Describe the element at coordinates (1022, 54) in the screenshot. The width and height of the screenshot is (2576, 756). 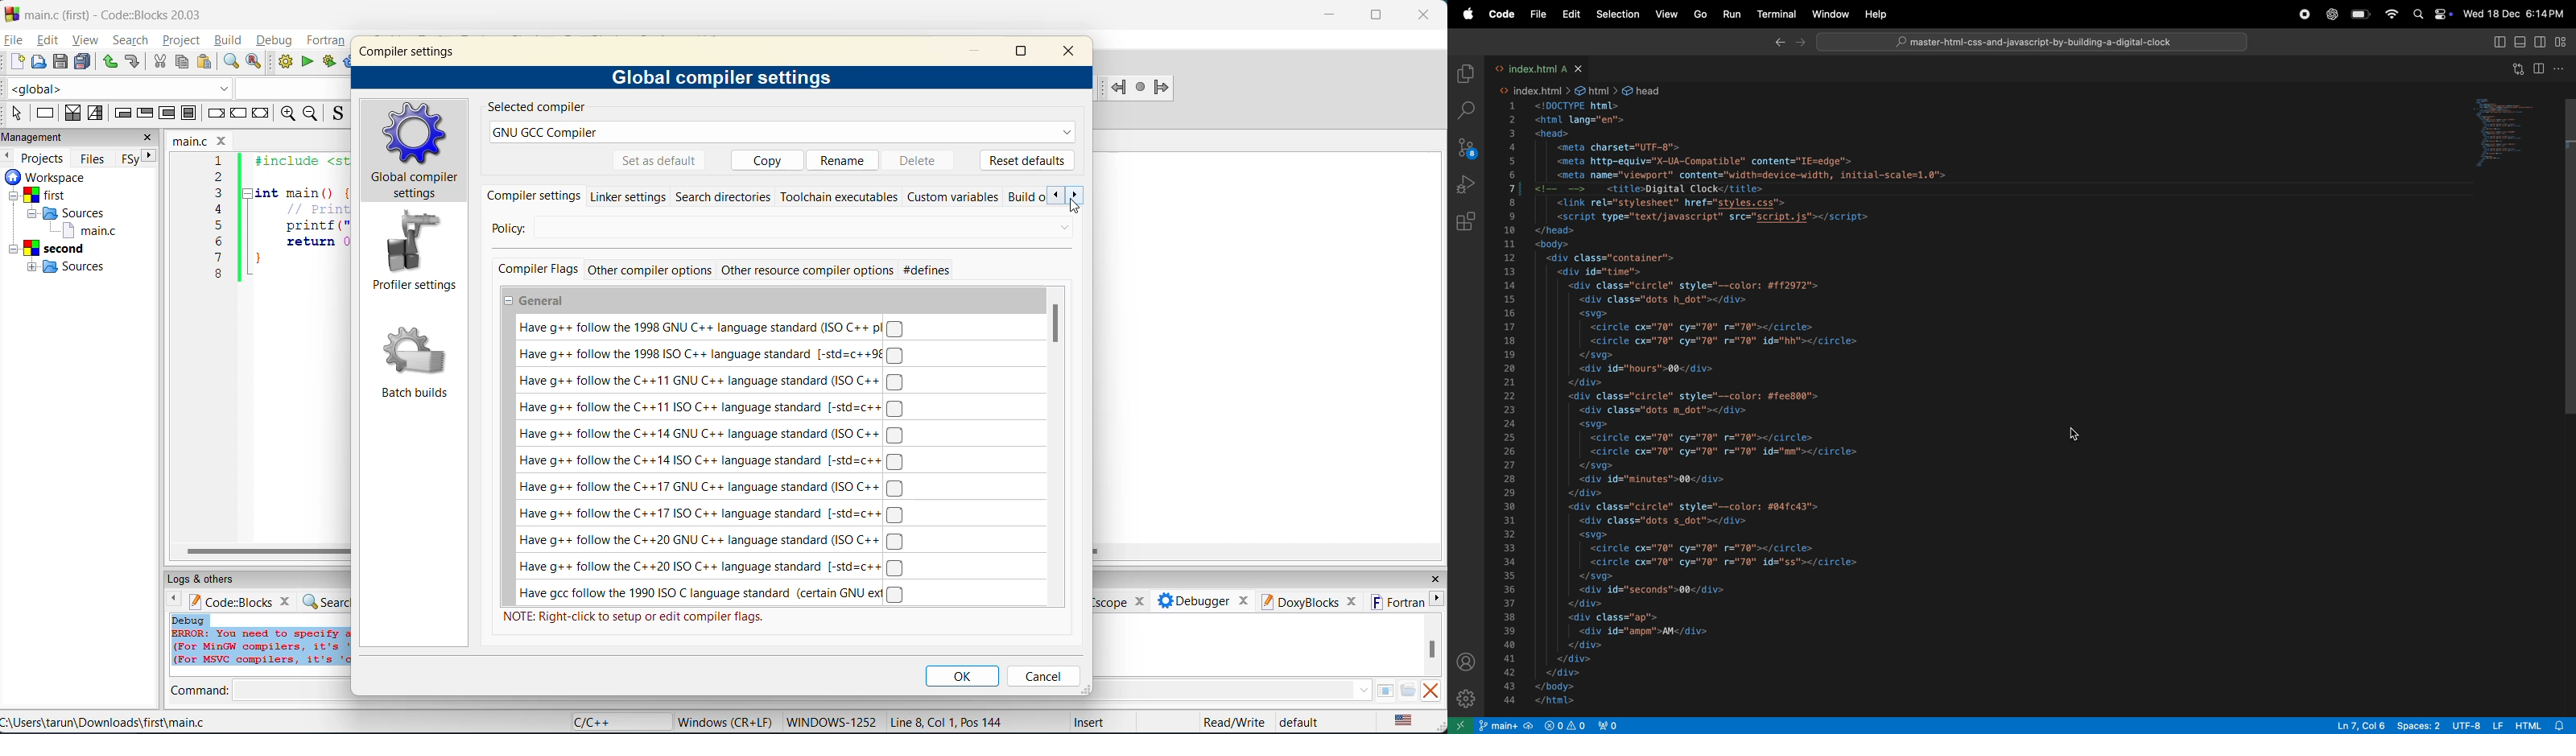
I see `maximize` at that location.